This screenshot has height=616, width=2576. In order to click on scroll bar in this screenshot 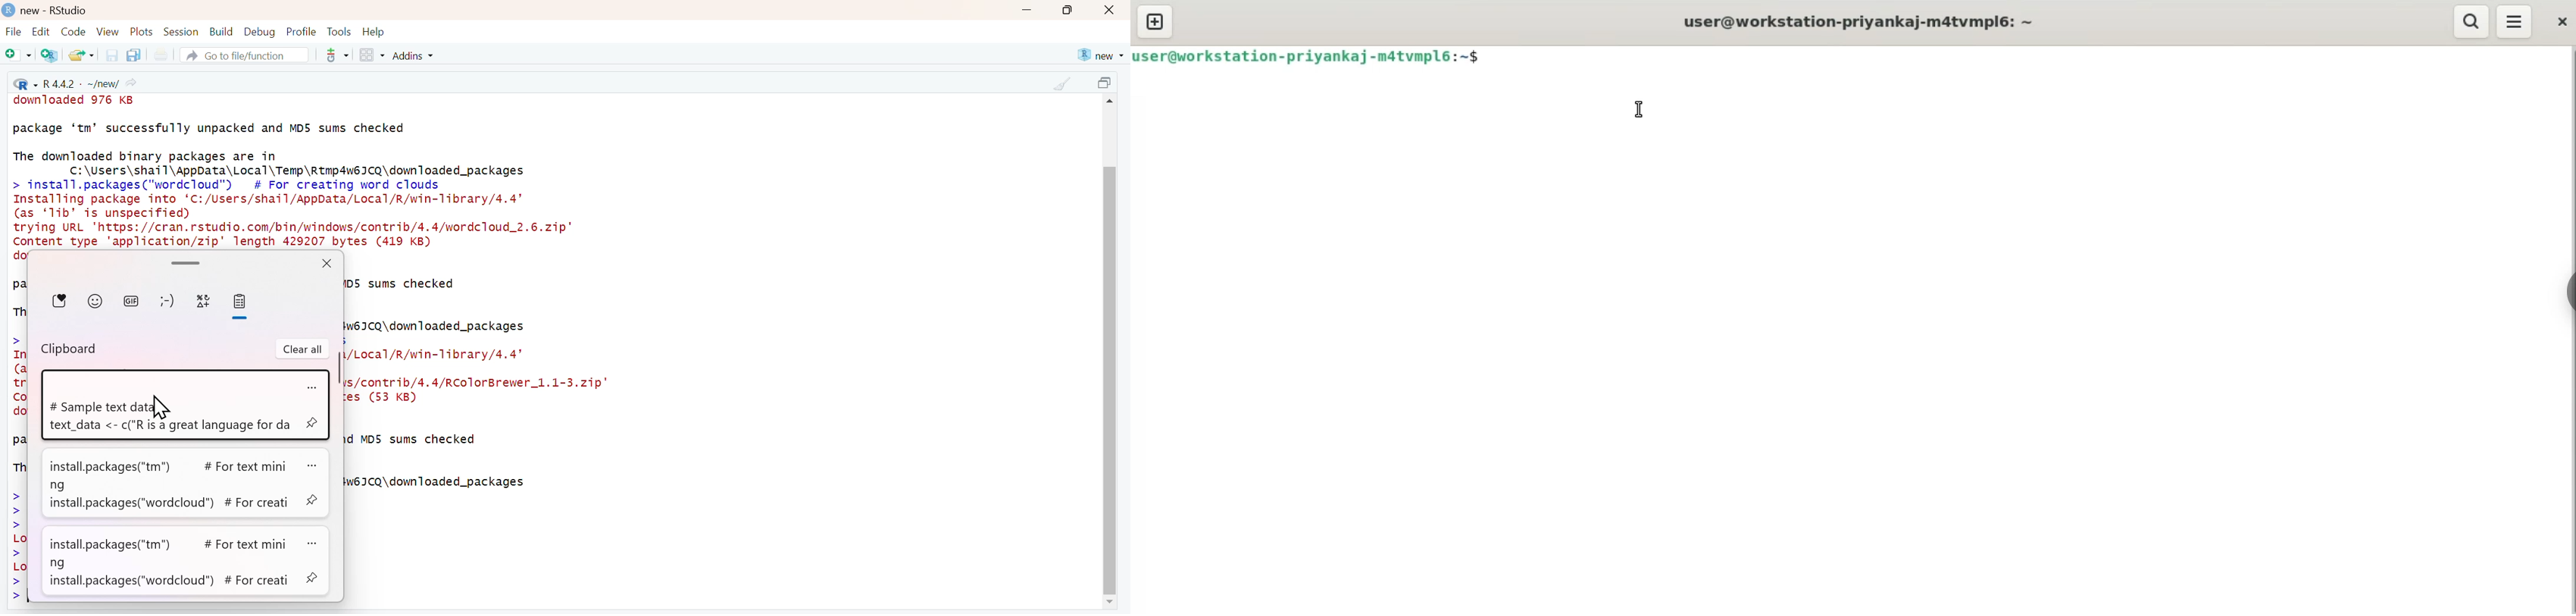, I will do `click(336, 369)`.